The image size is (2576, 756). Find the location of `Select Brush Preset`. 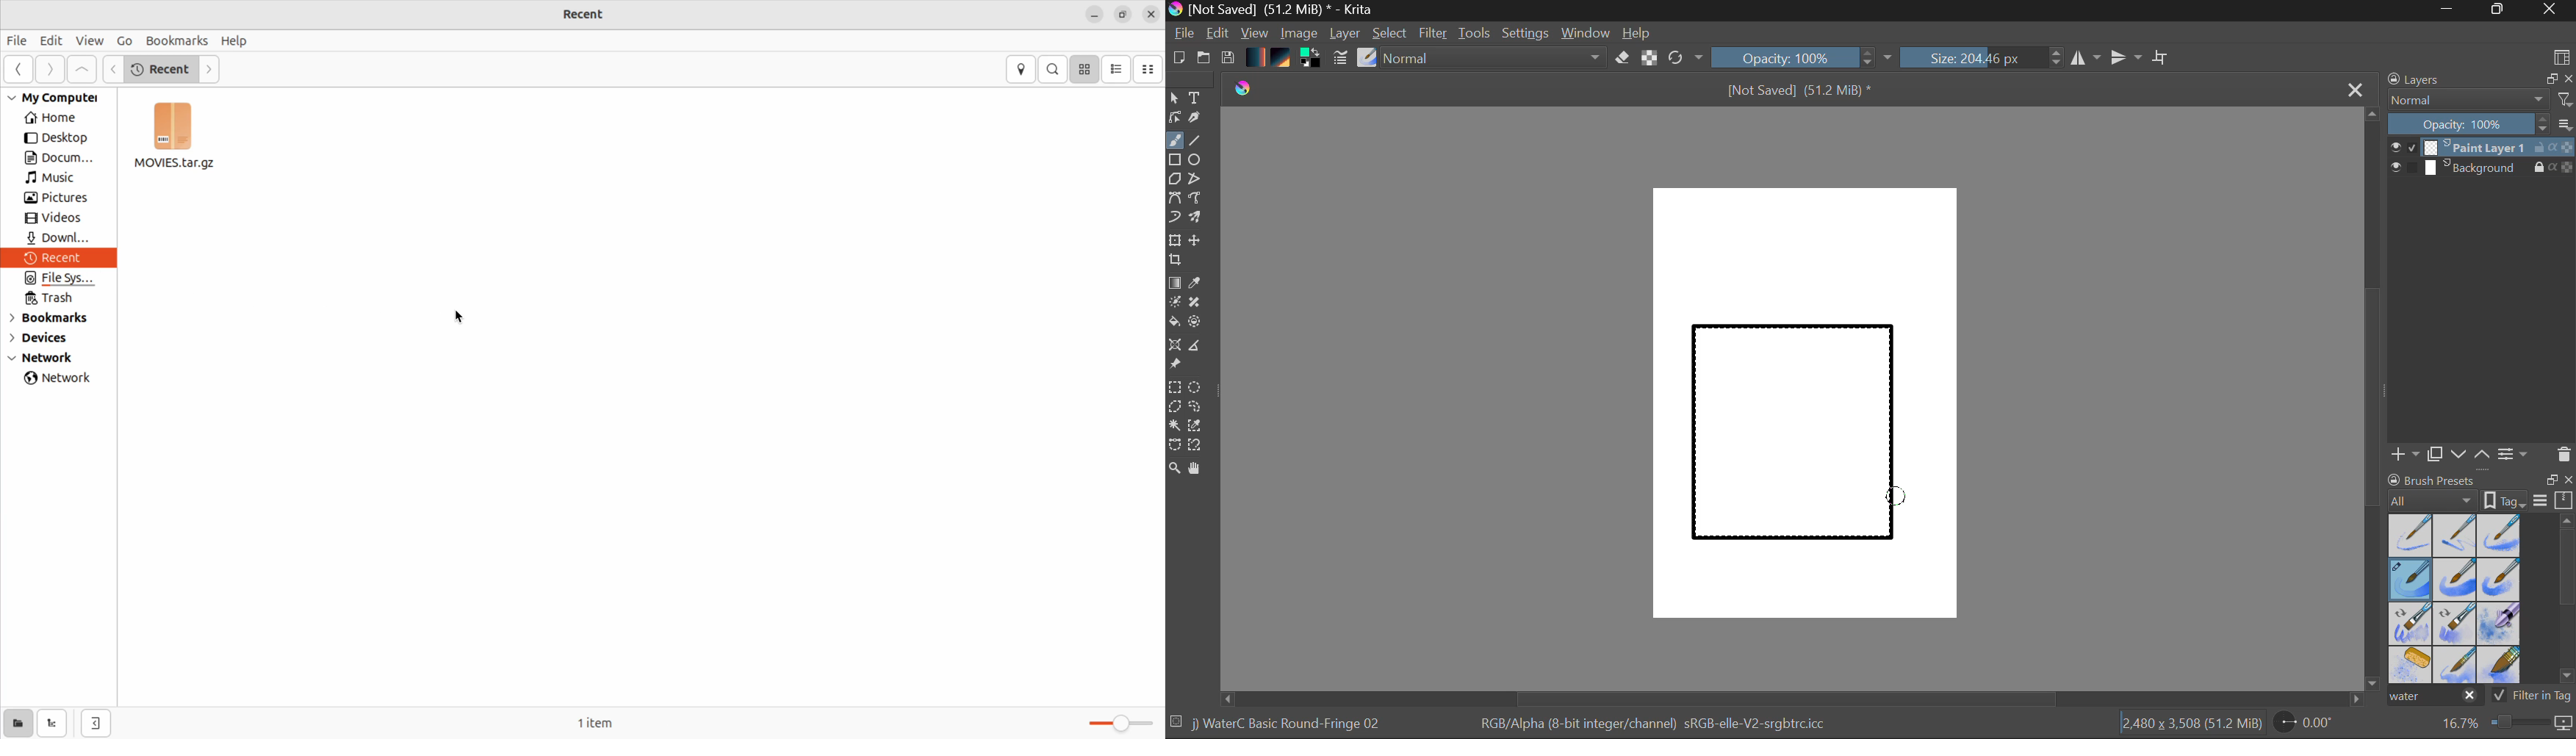

Select Brush Preset is located at coordinates (1367, 58).